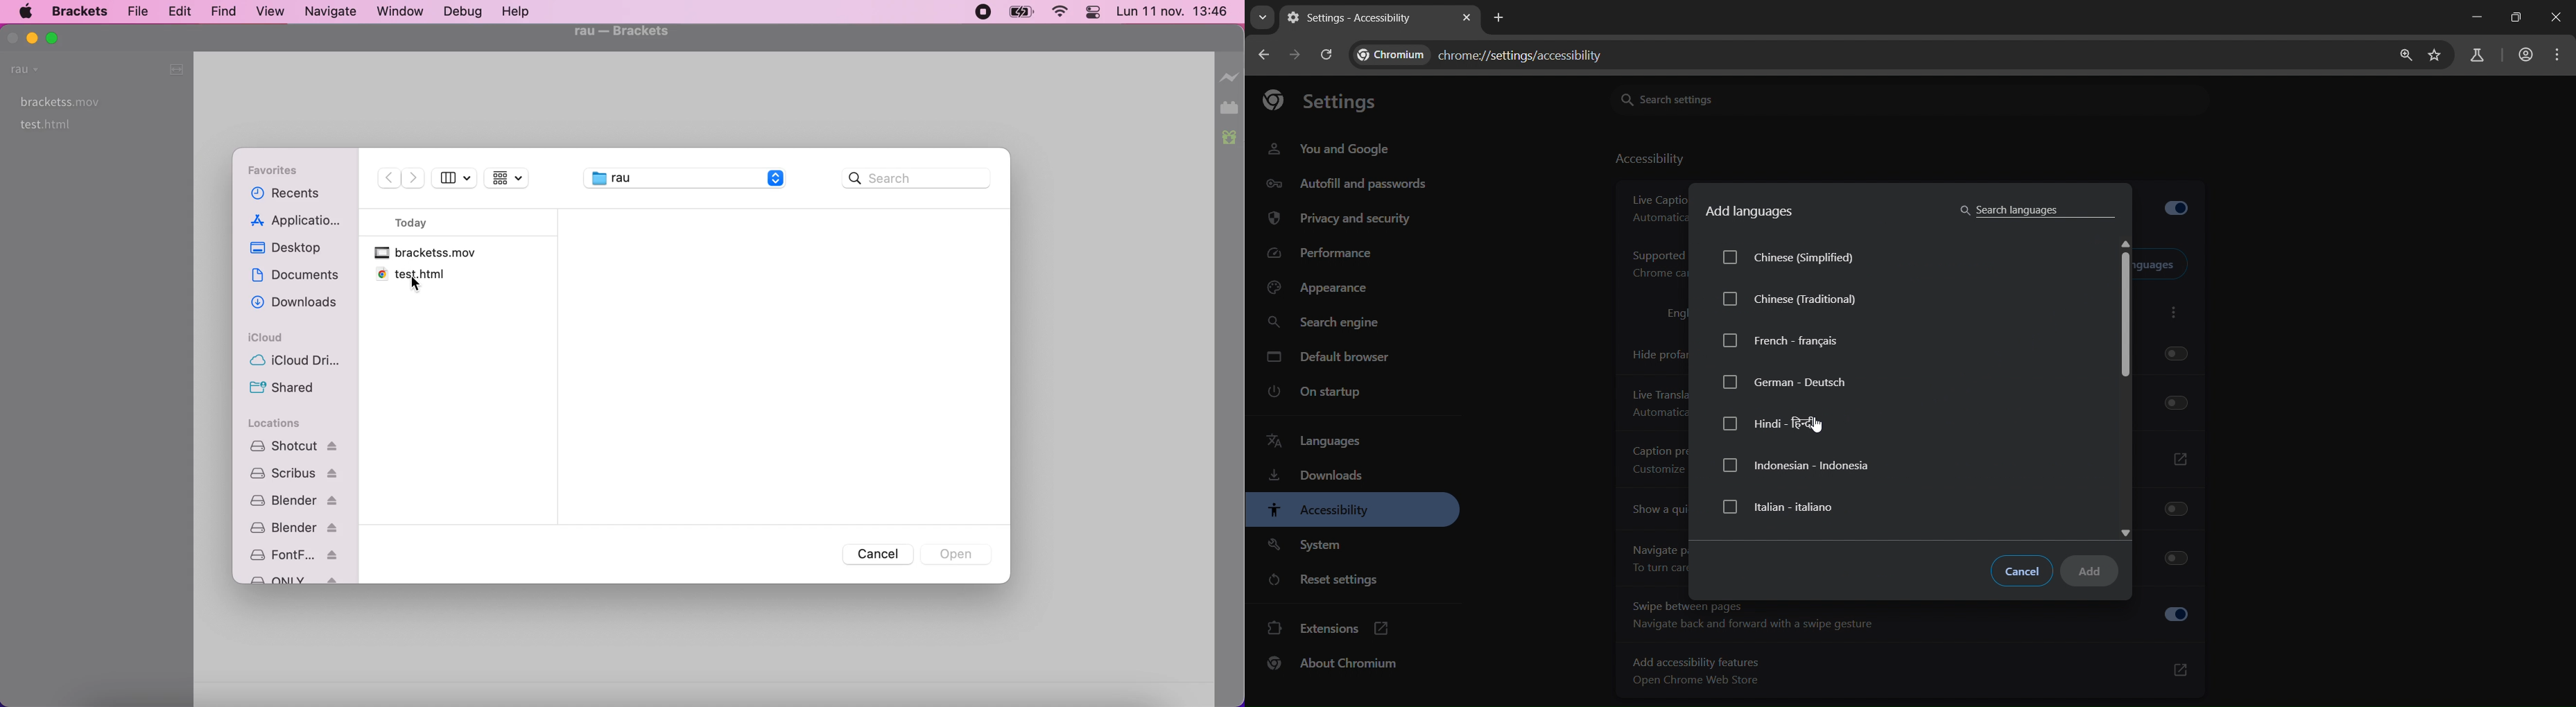  I want to click on cancel, so click(878, 557).